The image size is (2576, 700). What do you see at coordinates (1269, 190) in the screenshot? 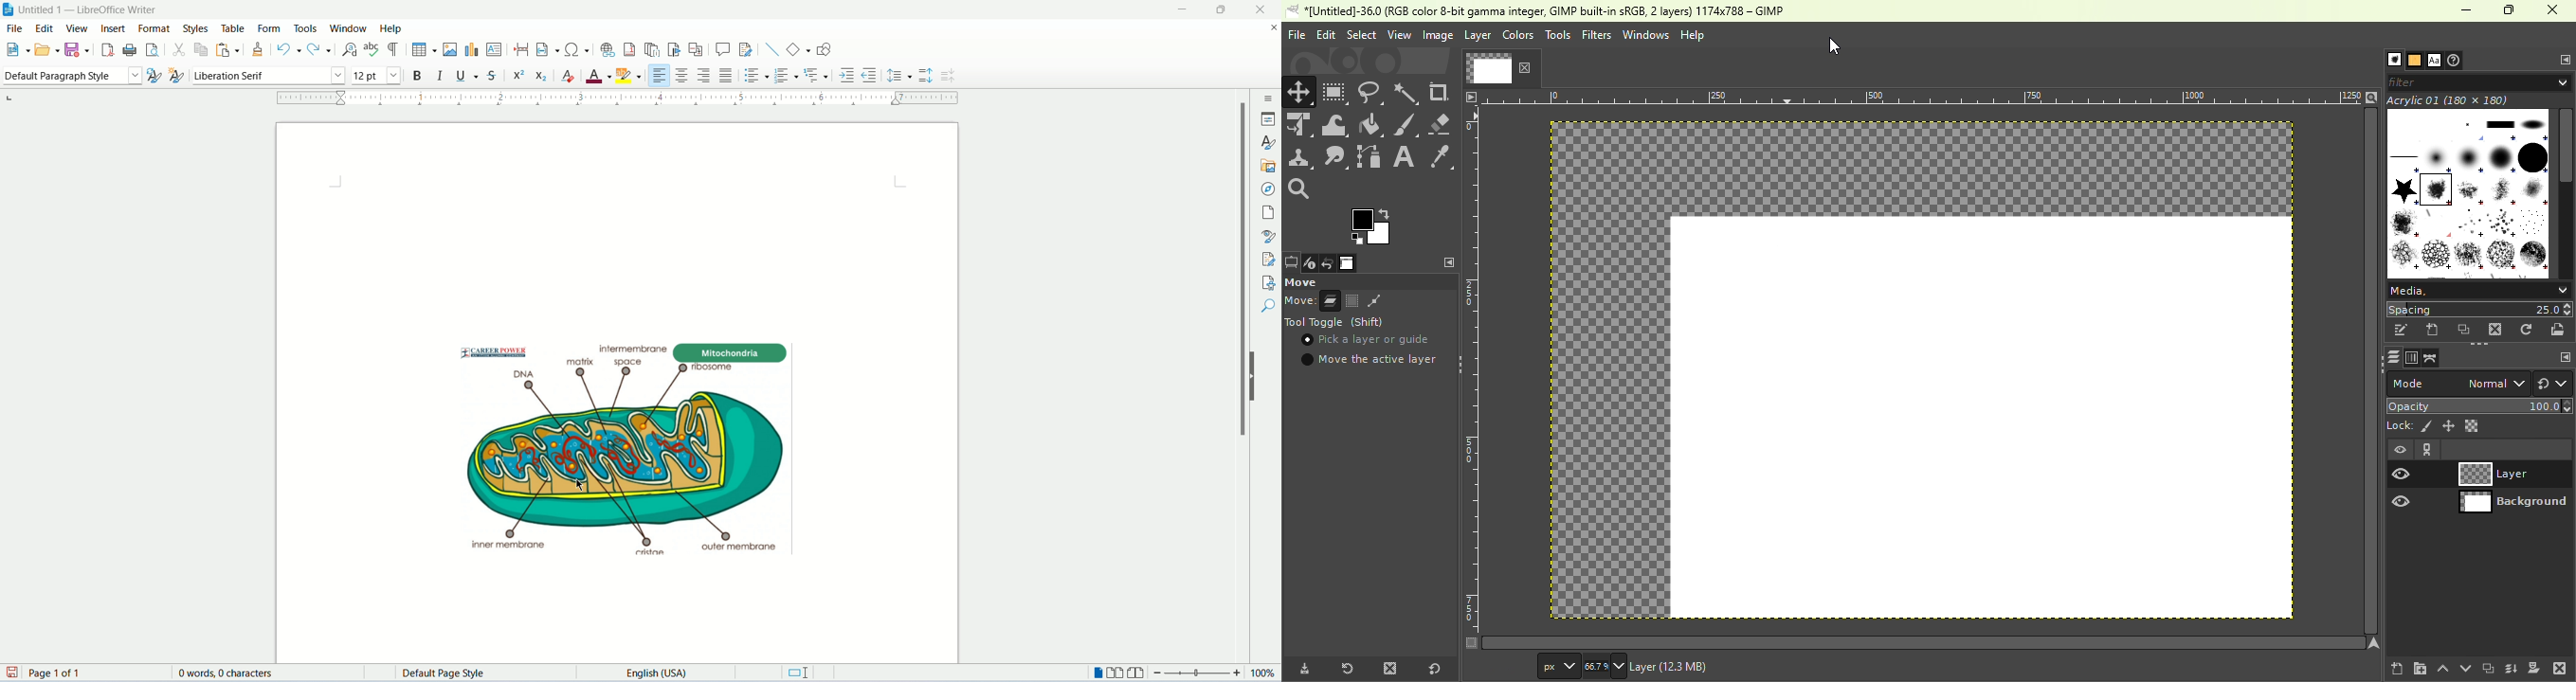
I see `navigator` at bounding box center [1269, 190].